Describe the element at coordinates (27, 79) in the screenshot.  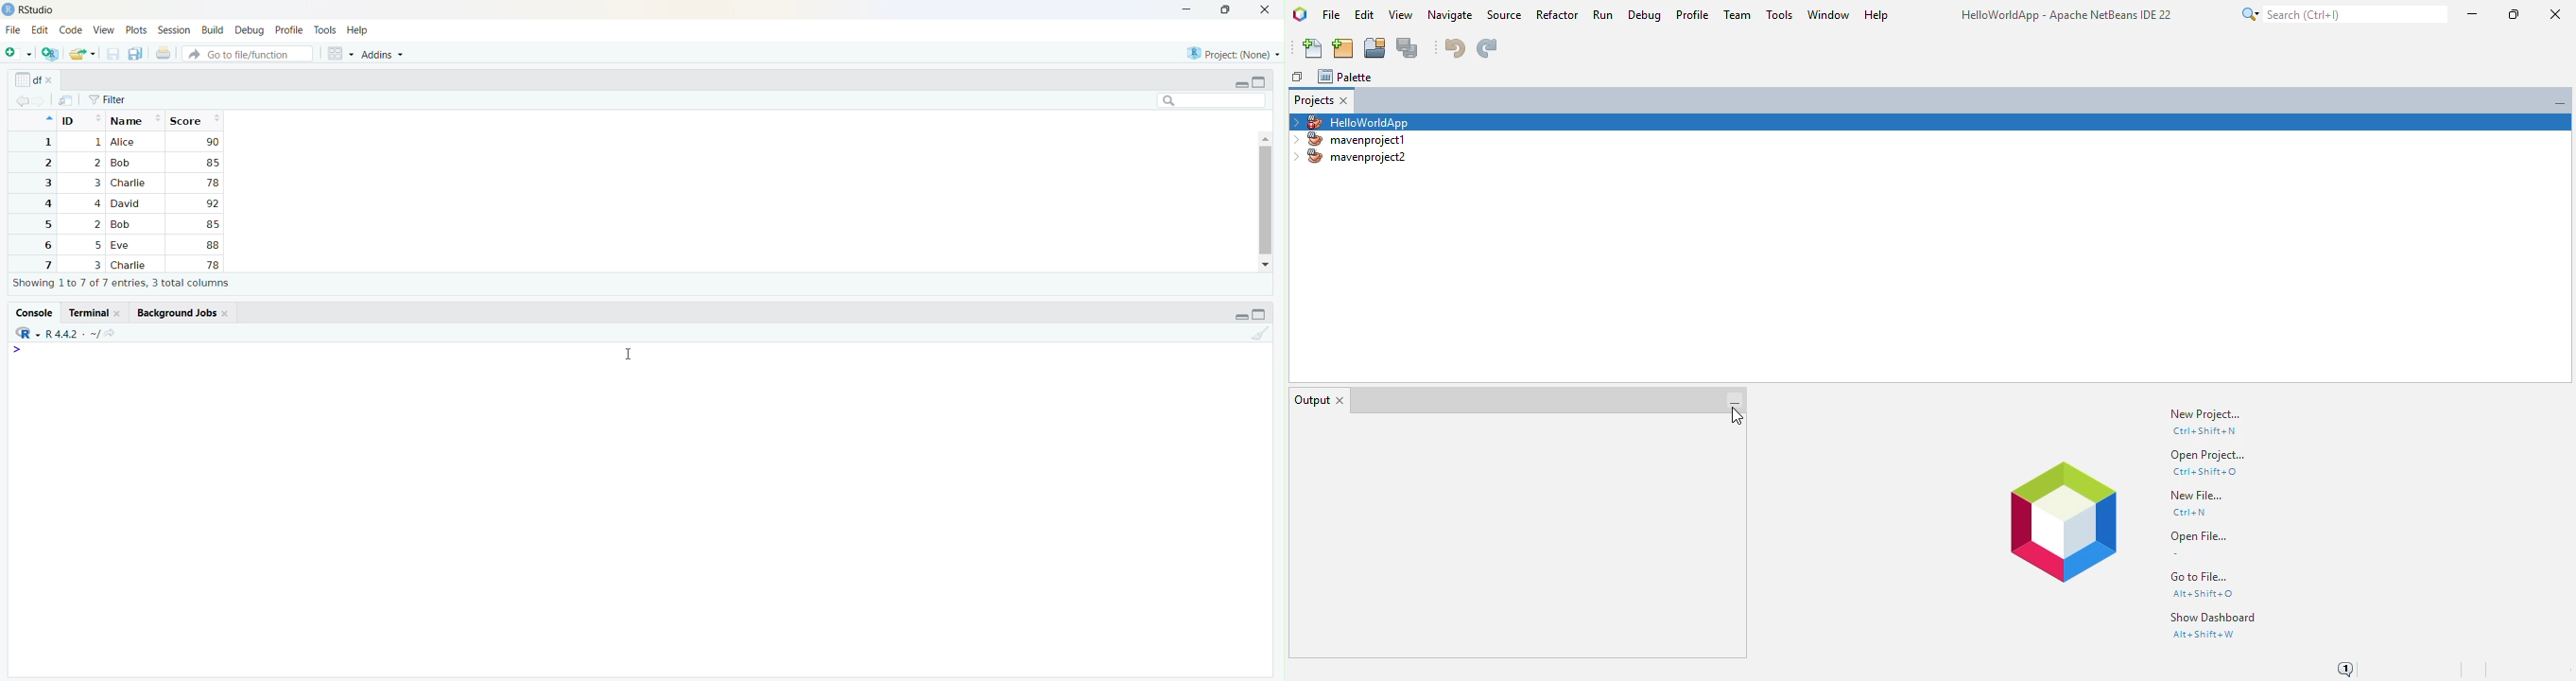
I see `df` at that location.